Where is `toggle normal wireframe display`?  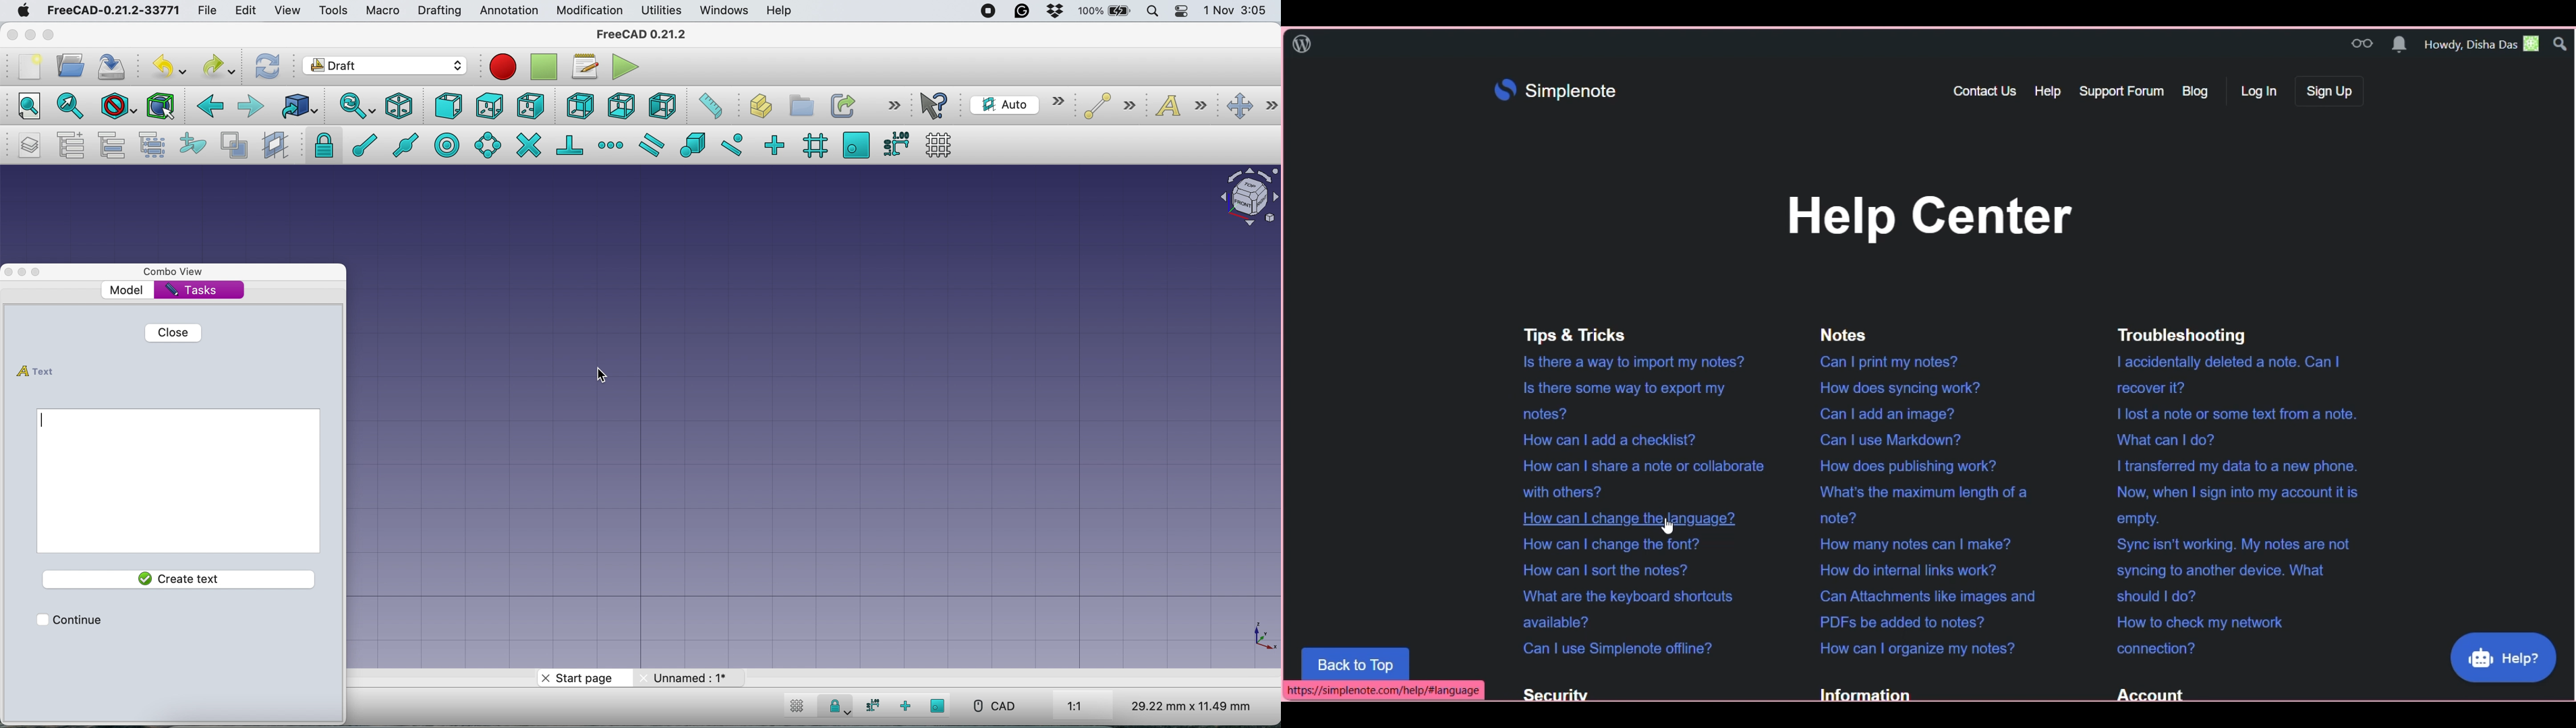
toggle normal wireframe display is located at coordinates (233, 144).